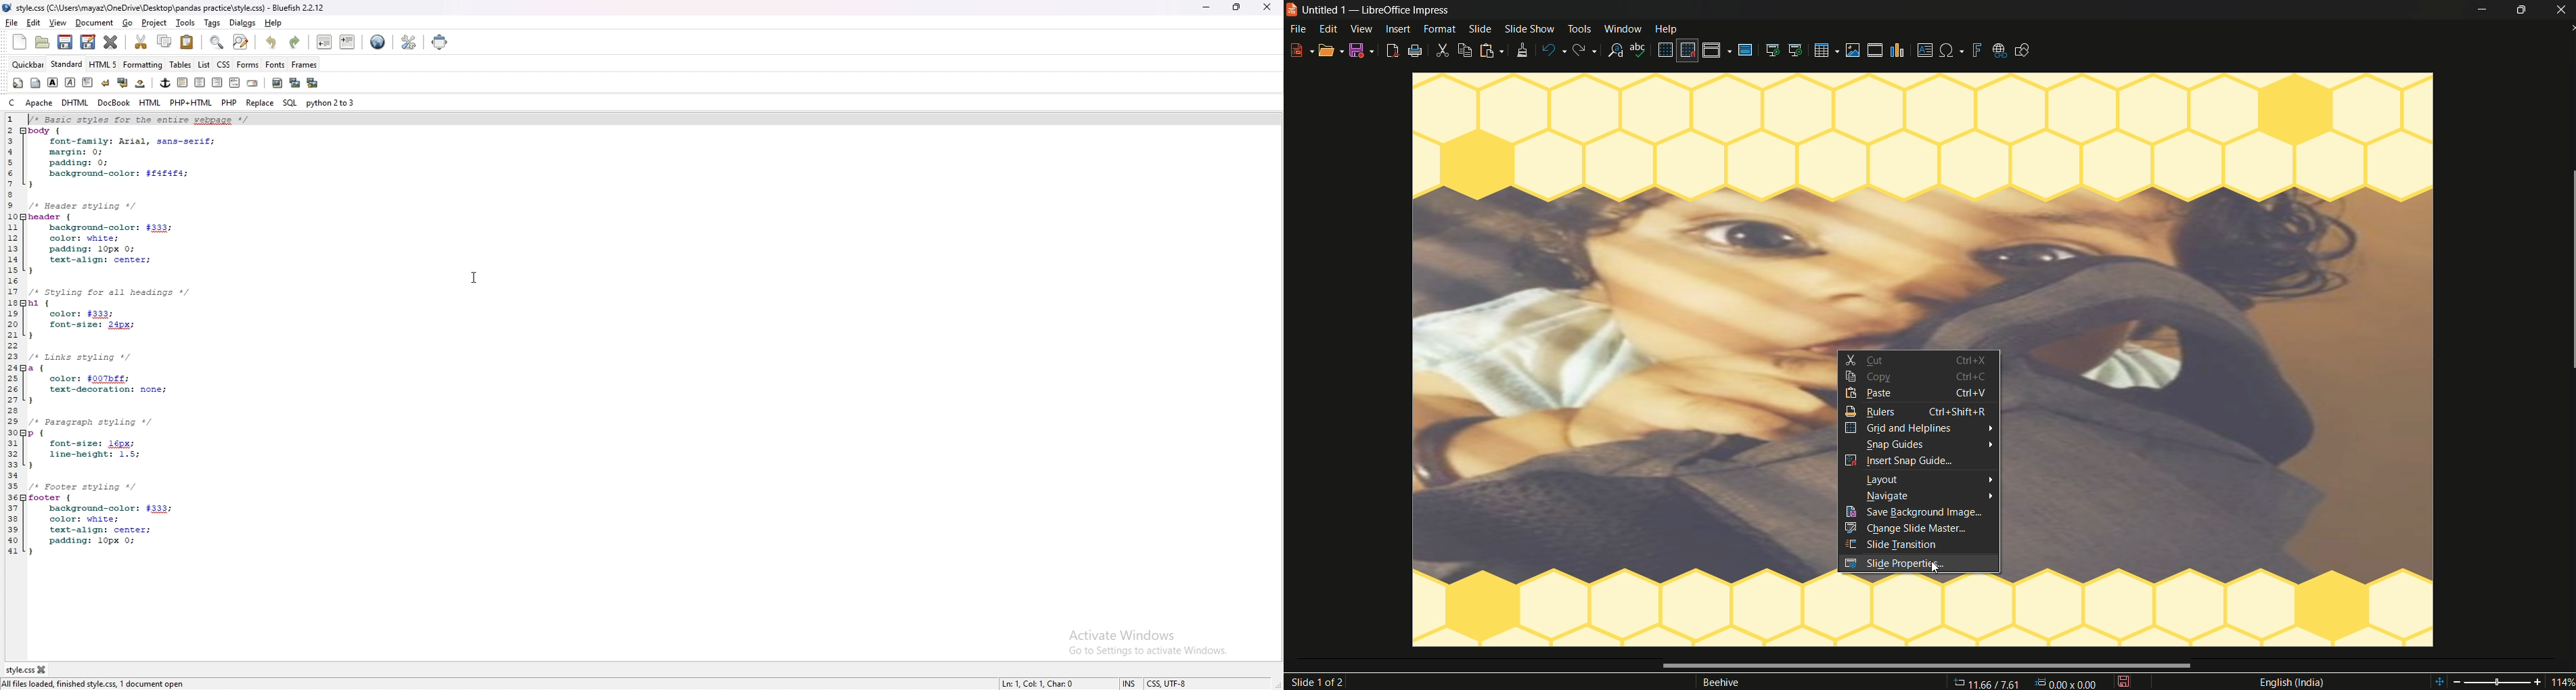 The width and height of the screenshot is (2576, 700). I want to click on file, so click(12, 22).